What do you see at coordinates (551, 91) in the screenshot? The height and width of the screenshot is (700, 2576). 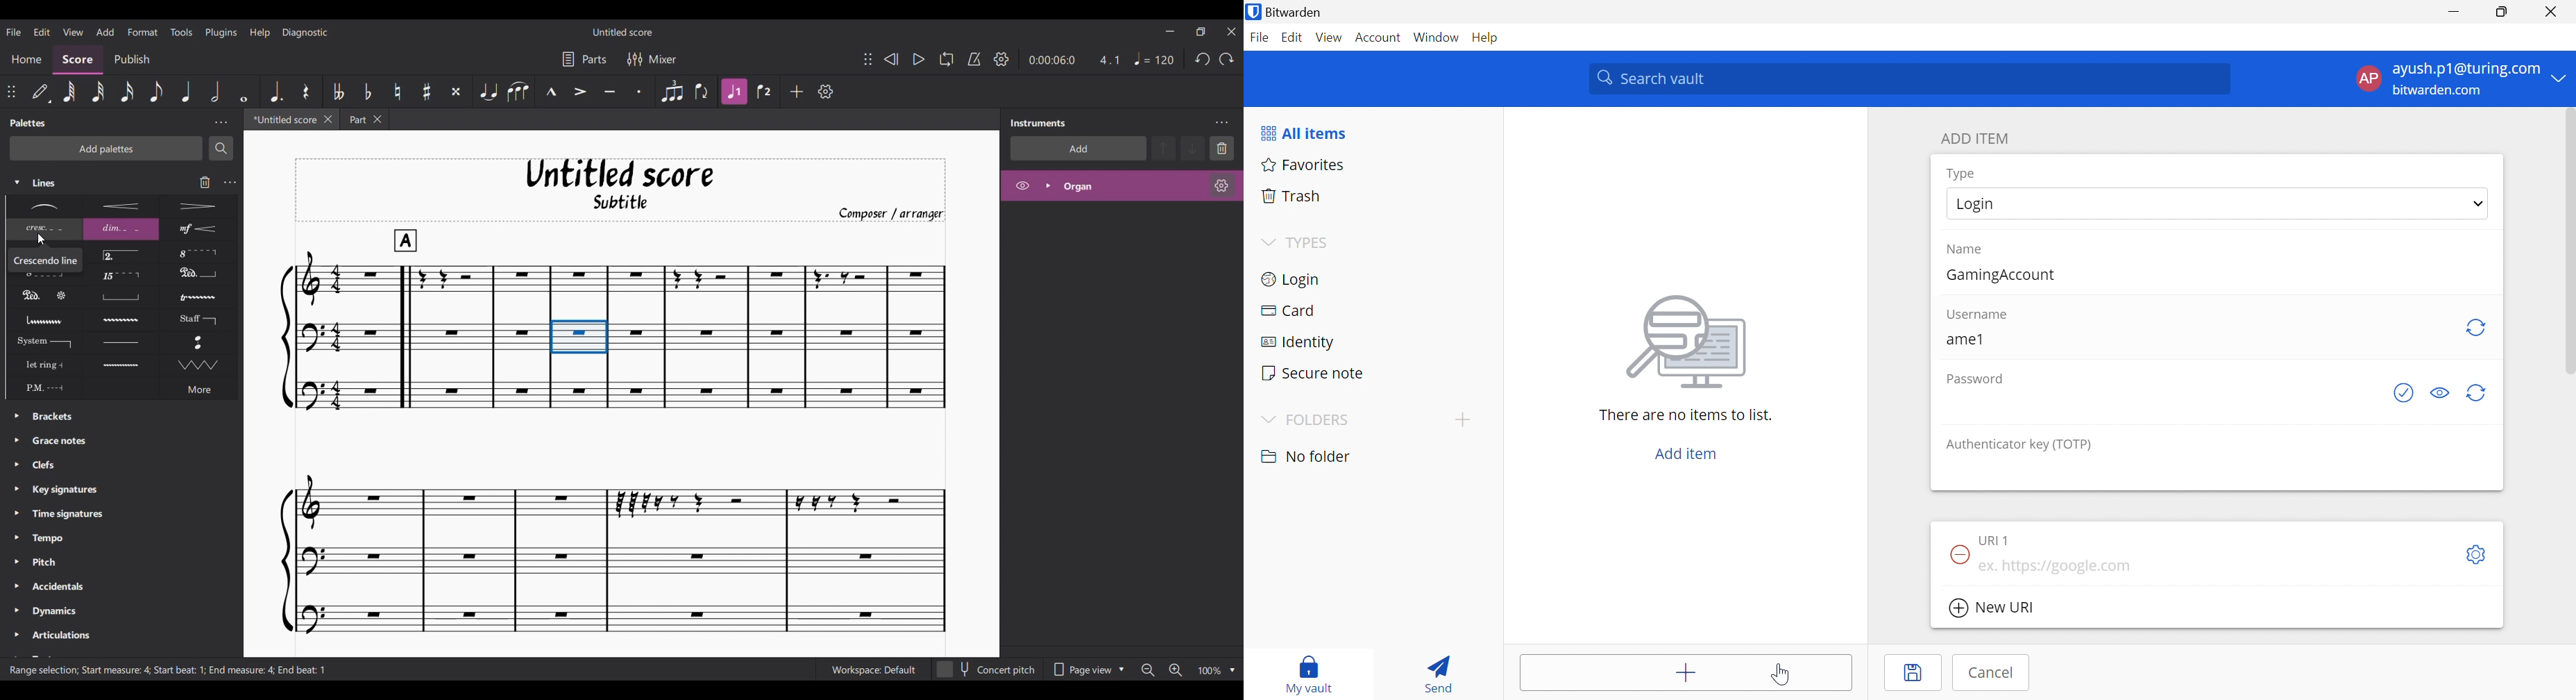 I see `Marcato` at bounding box center [551, 91].